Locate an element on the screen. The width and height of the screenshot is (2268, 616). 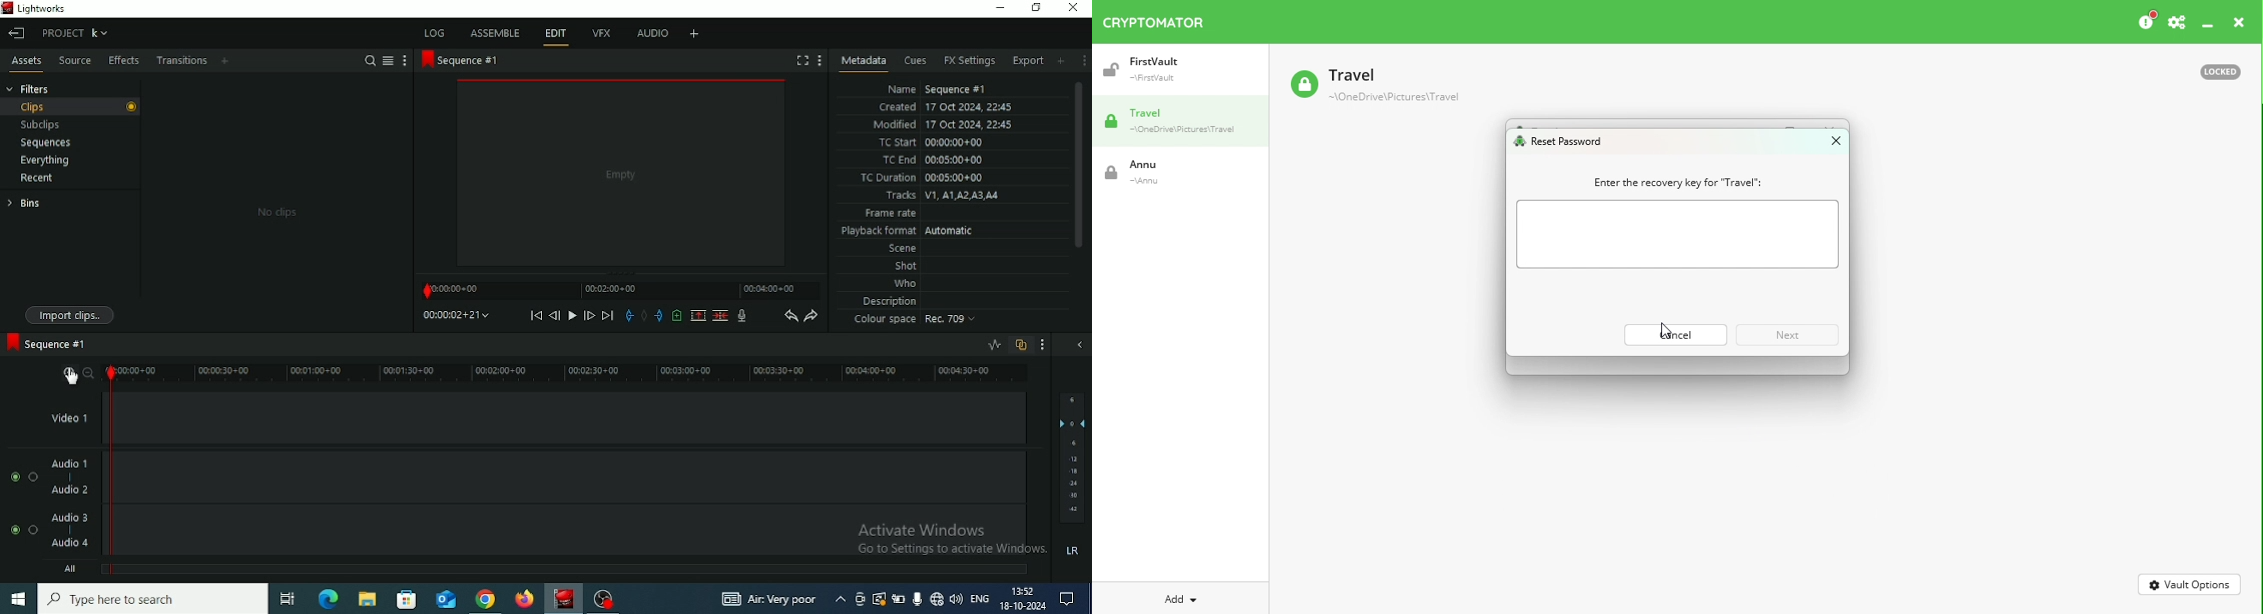
Recent is located at coordinates (38, 179).